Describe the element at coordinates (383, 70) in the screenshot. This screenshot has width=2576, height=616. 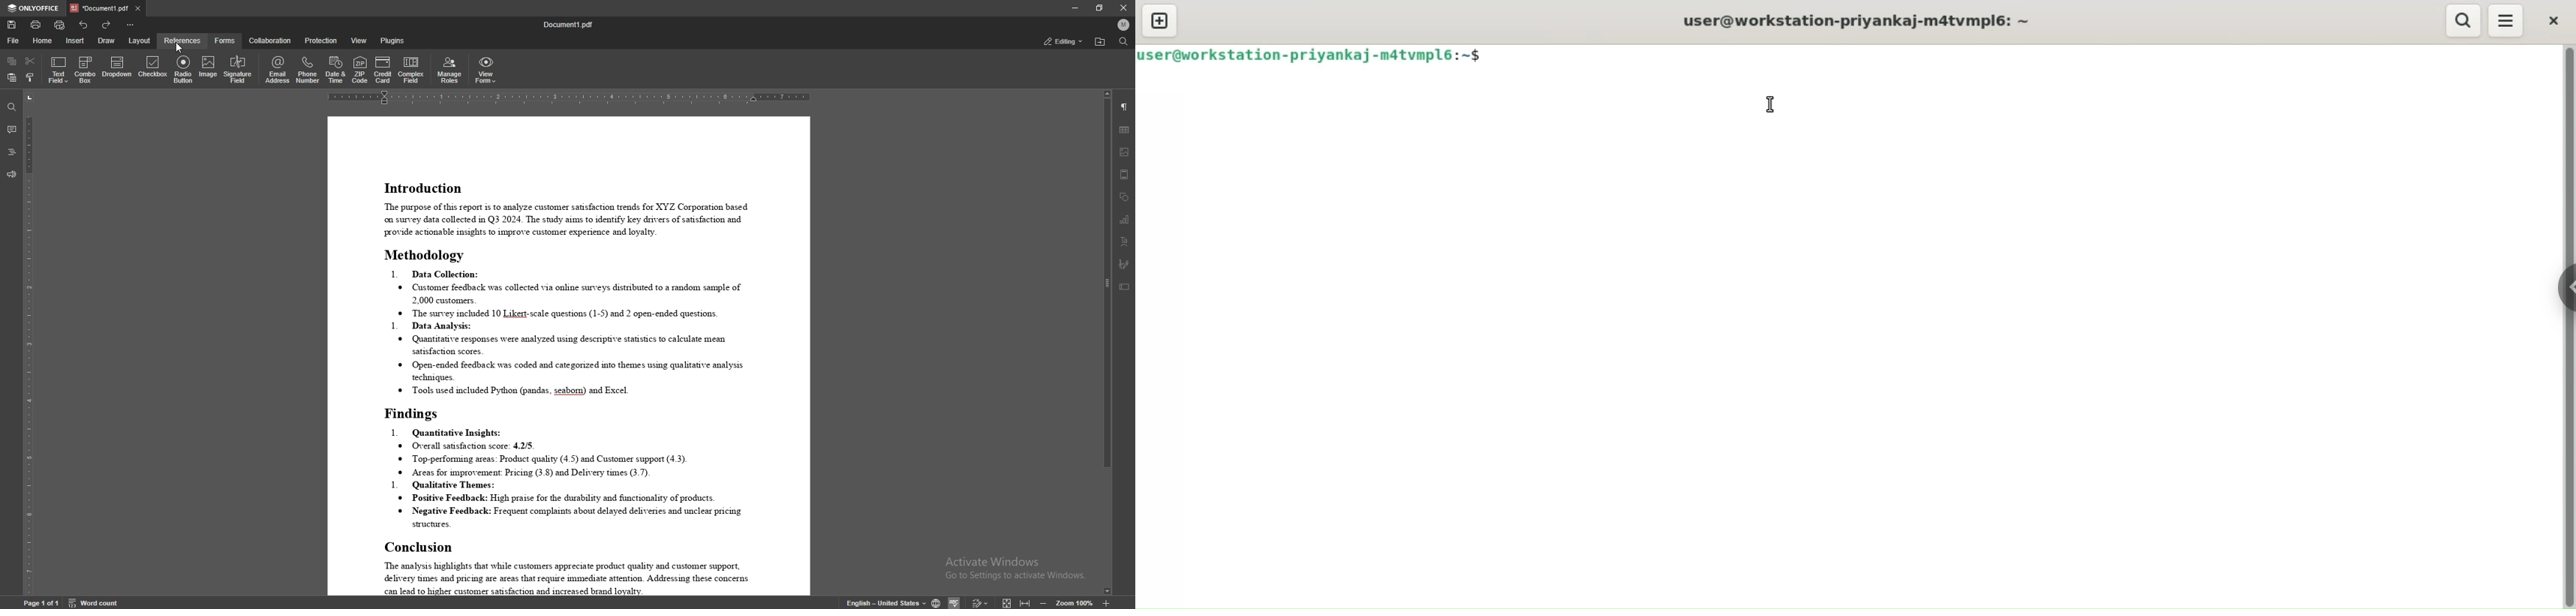
I see `credit card` at that location.